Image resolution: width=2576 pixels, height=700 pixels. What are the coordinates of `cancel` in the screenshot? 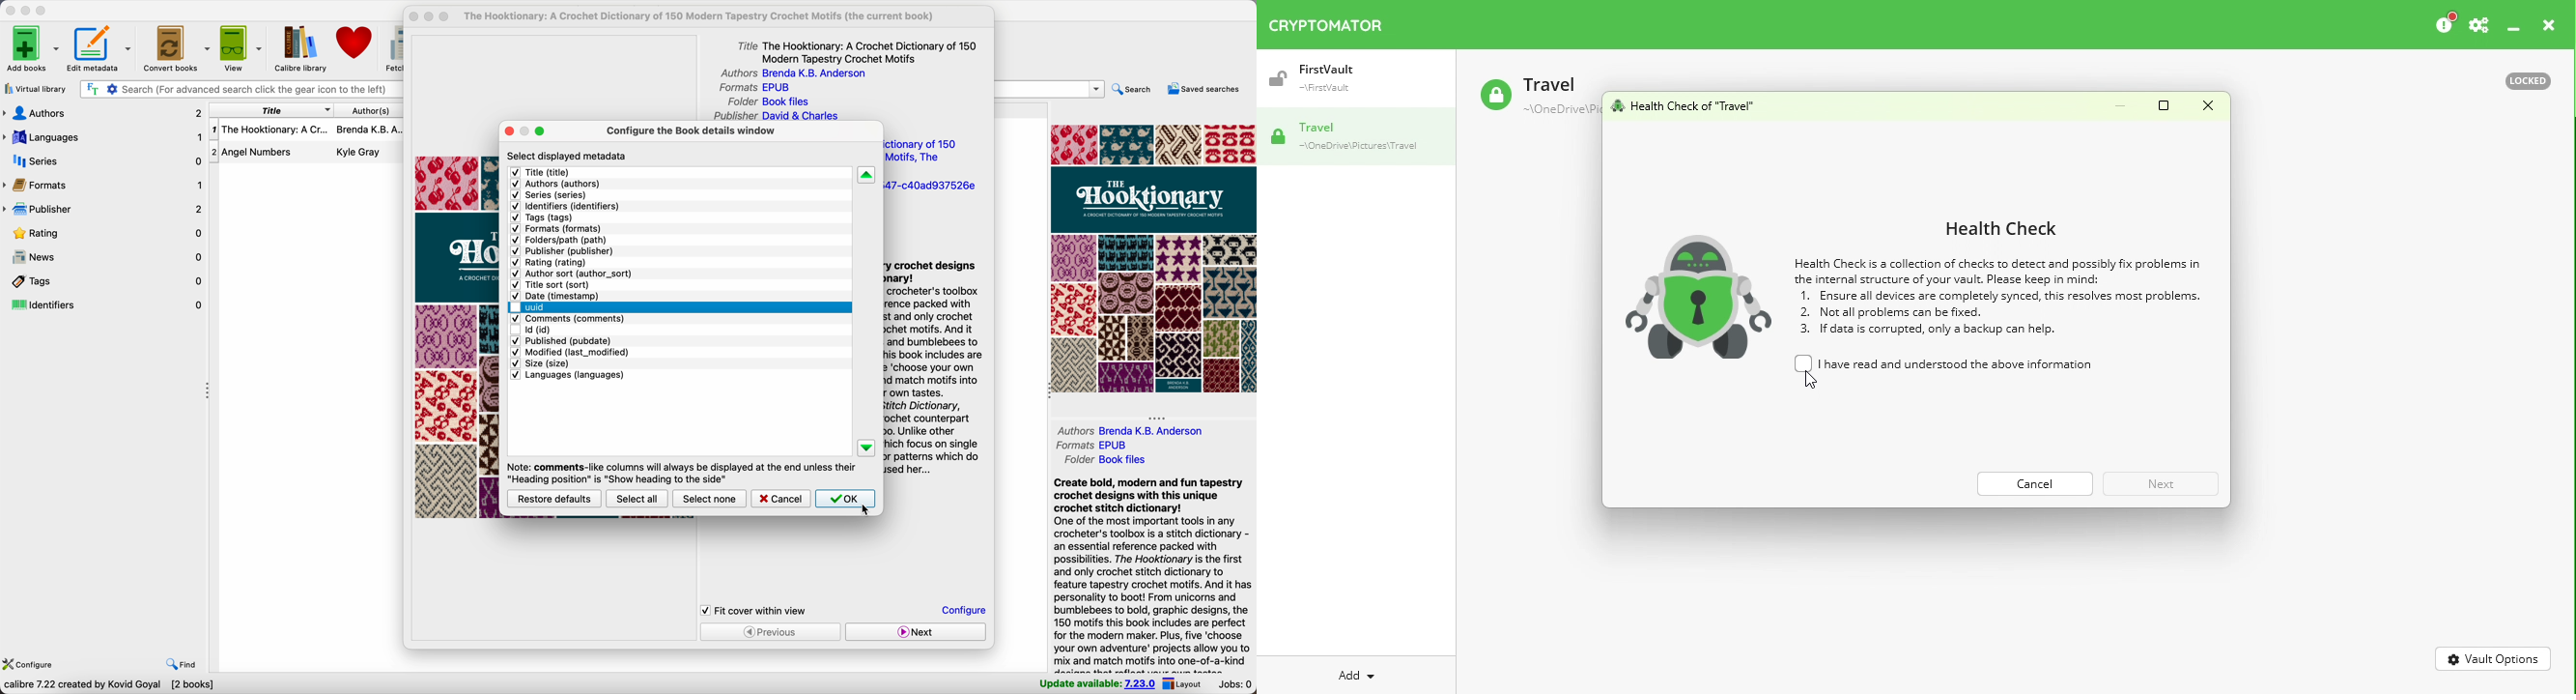 It's located at (780, 499).